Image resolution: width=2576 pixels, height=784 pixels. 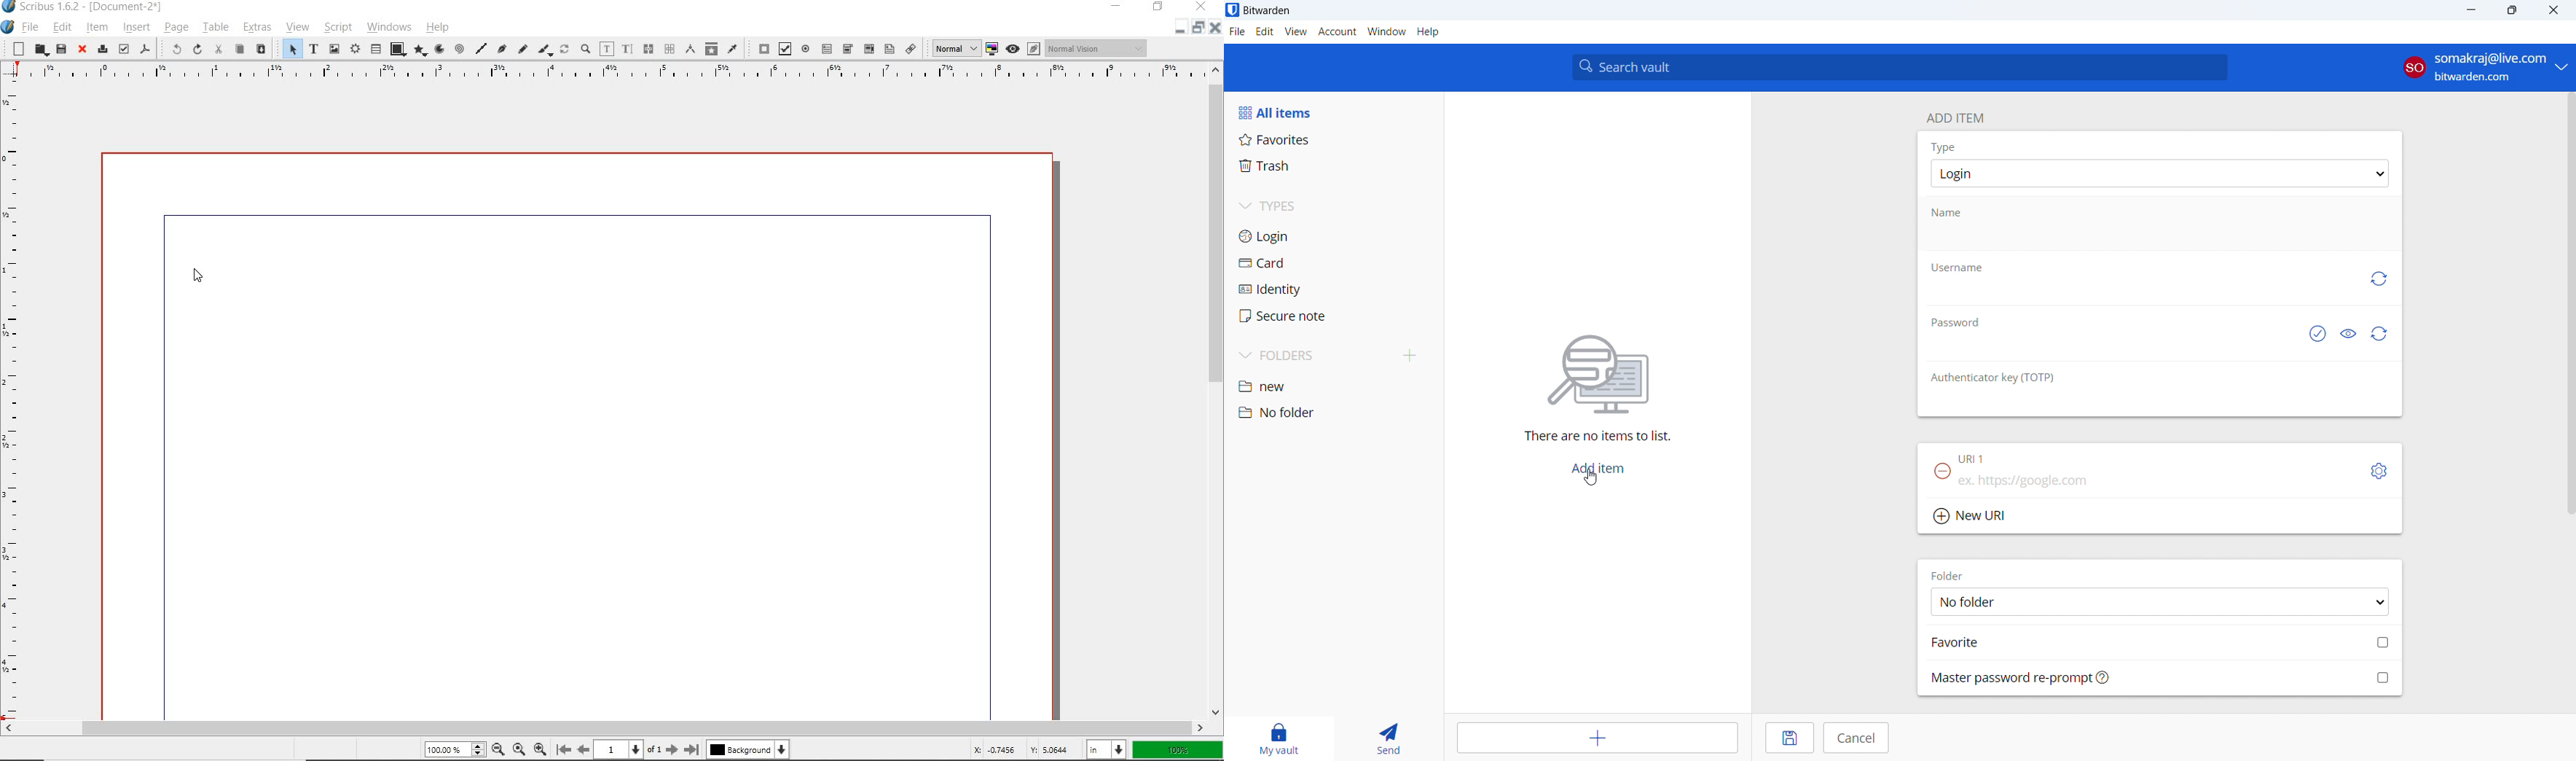 I want to click on image frame, so click(x=334, y=49).